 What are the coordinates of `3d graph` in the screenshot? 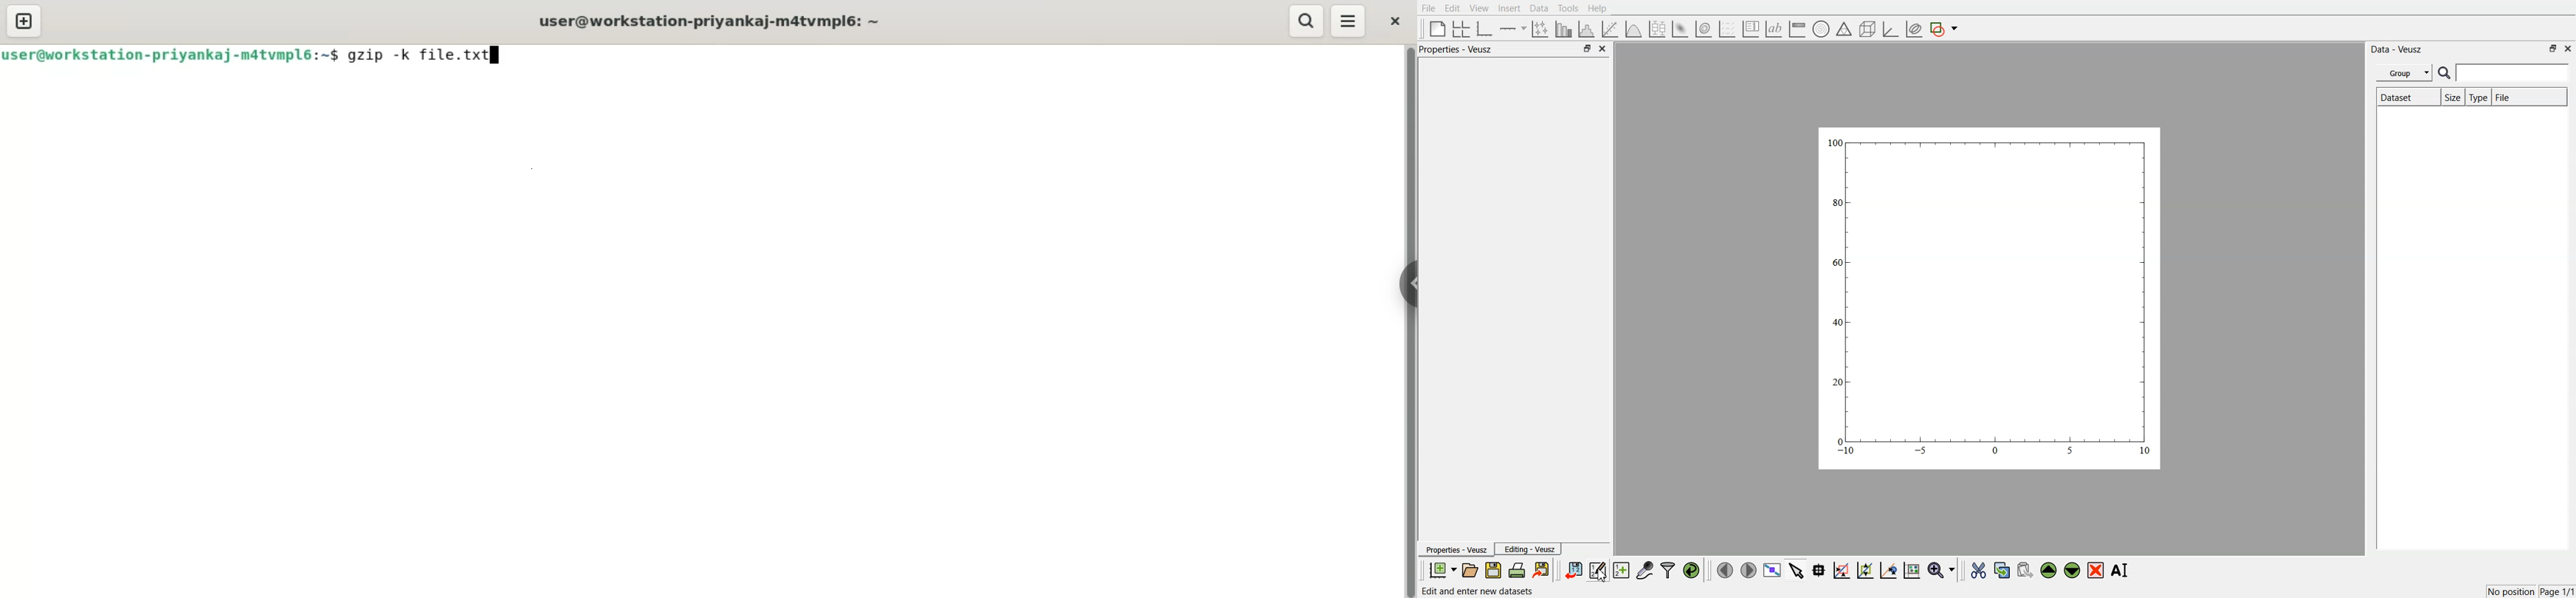 It's located at (1890, 30).